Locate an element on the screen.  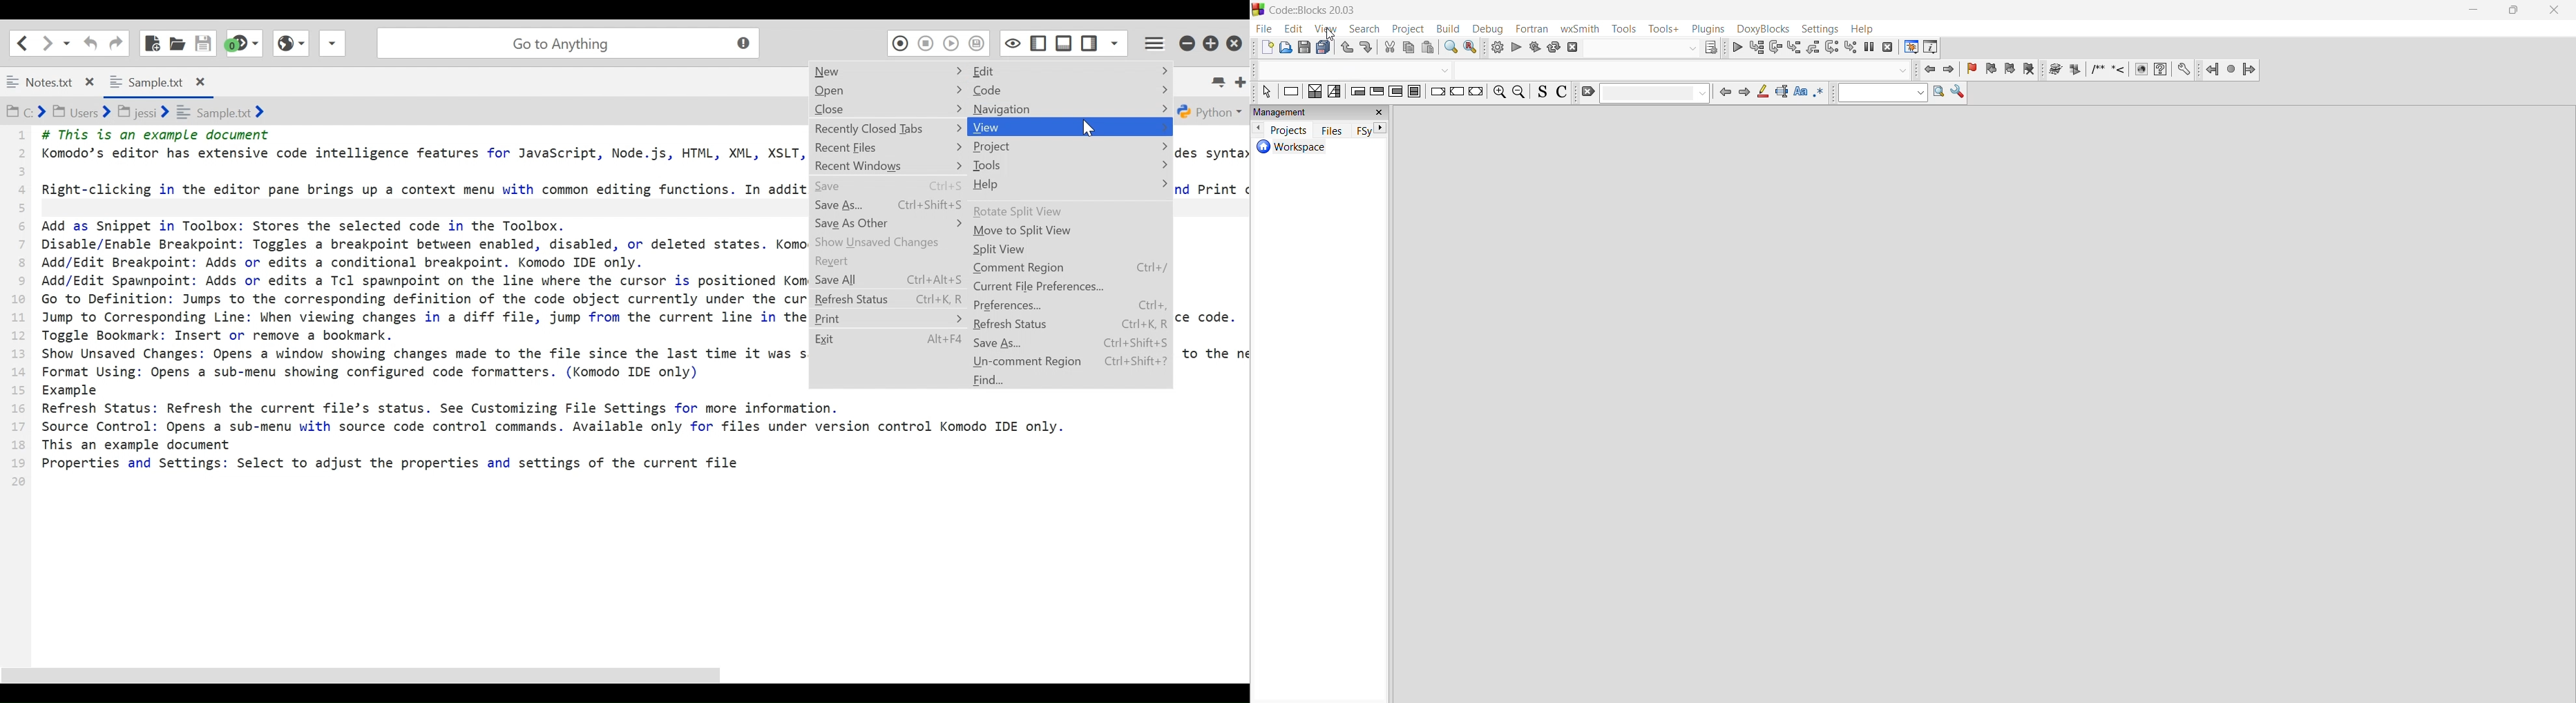
toggle source is located at coordinates (1544, 93).